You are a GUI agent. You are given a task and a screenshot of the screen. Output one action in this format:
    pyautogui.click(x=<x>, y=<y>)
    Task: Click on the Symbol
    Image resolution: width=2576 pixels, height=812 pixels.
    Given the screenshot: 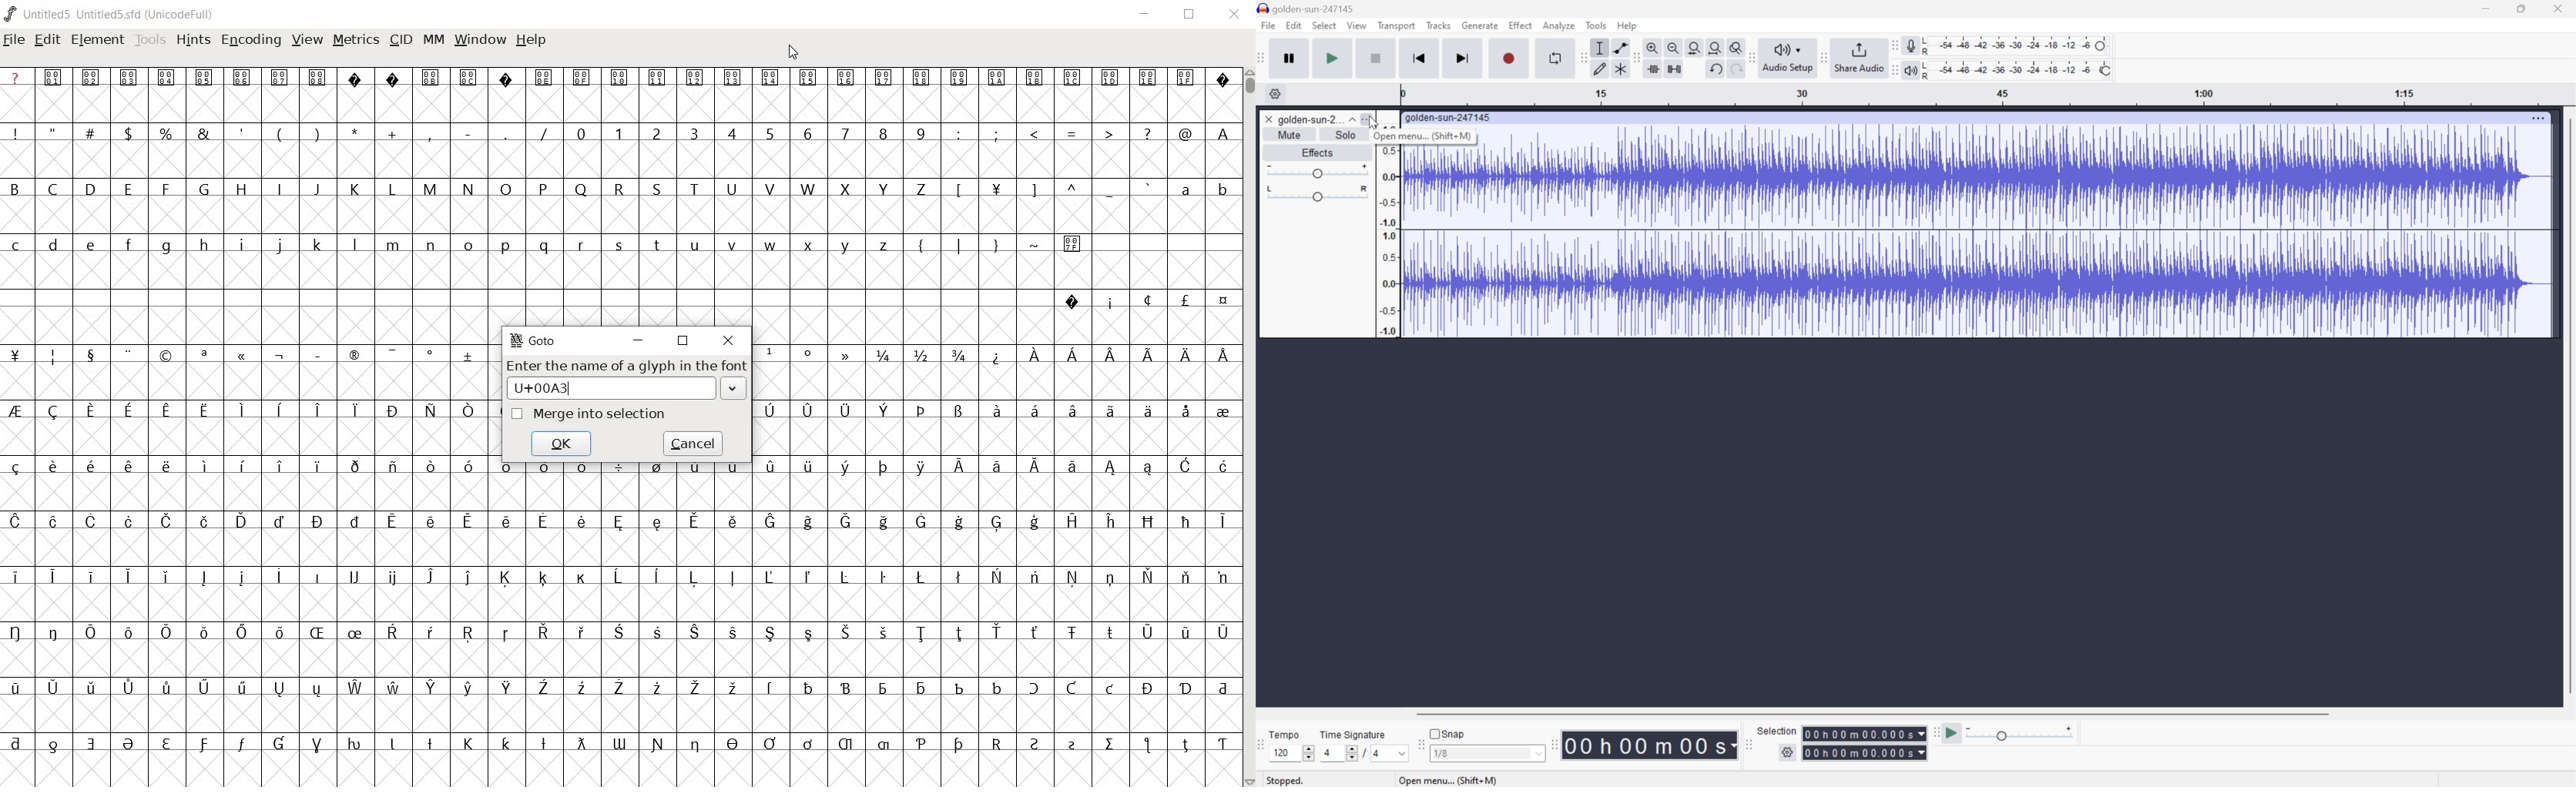 What is the action you would take?
    pyautogui.click(x=580, y=688)
    